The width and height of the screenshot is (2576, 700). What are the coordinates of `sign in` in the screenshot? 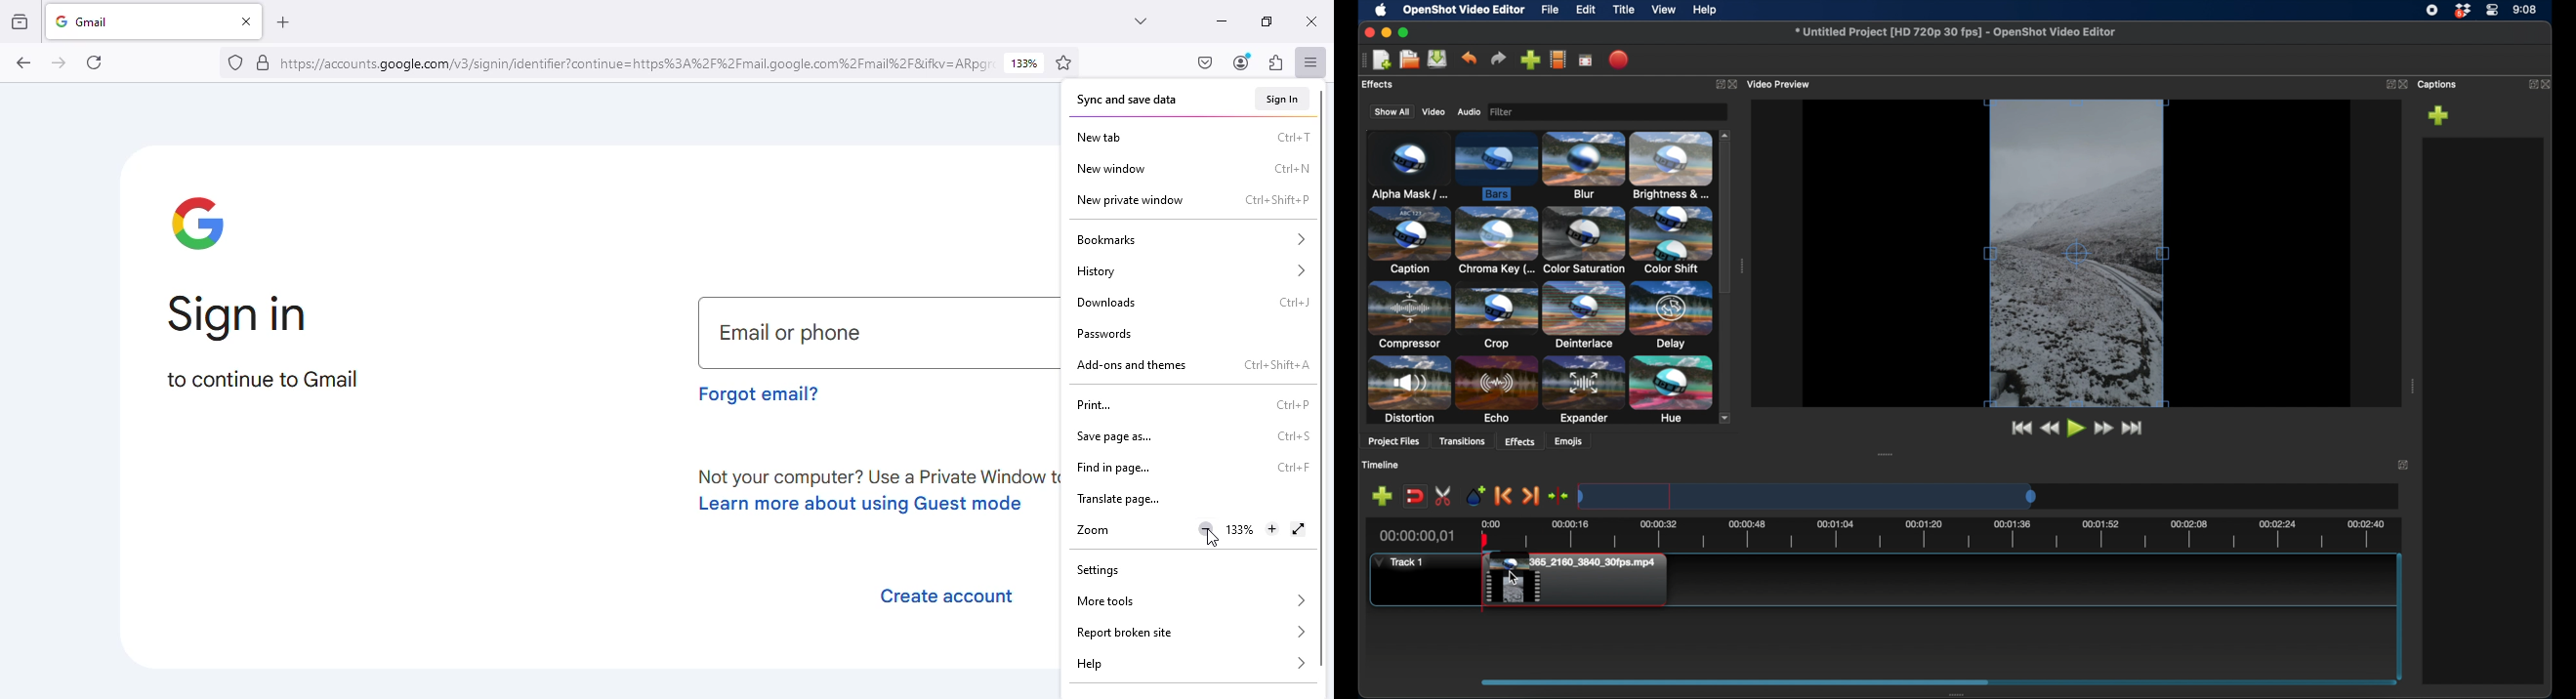 It's located at (1282, 100).